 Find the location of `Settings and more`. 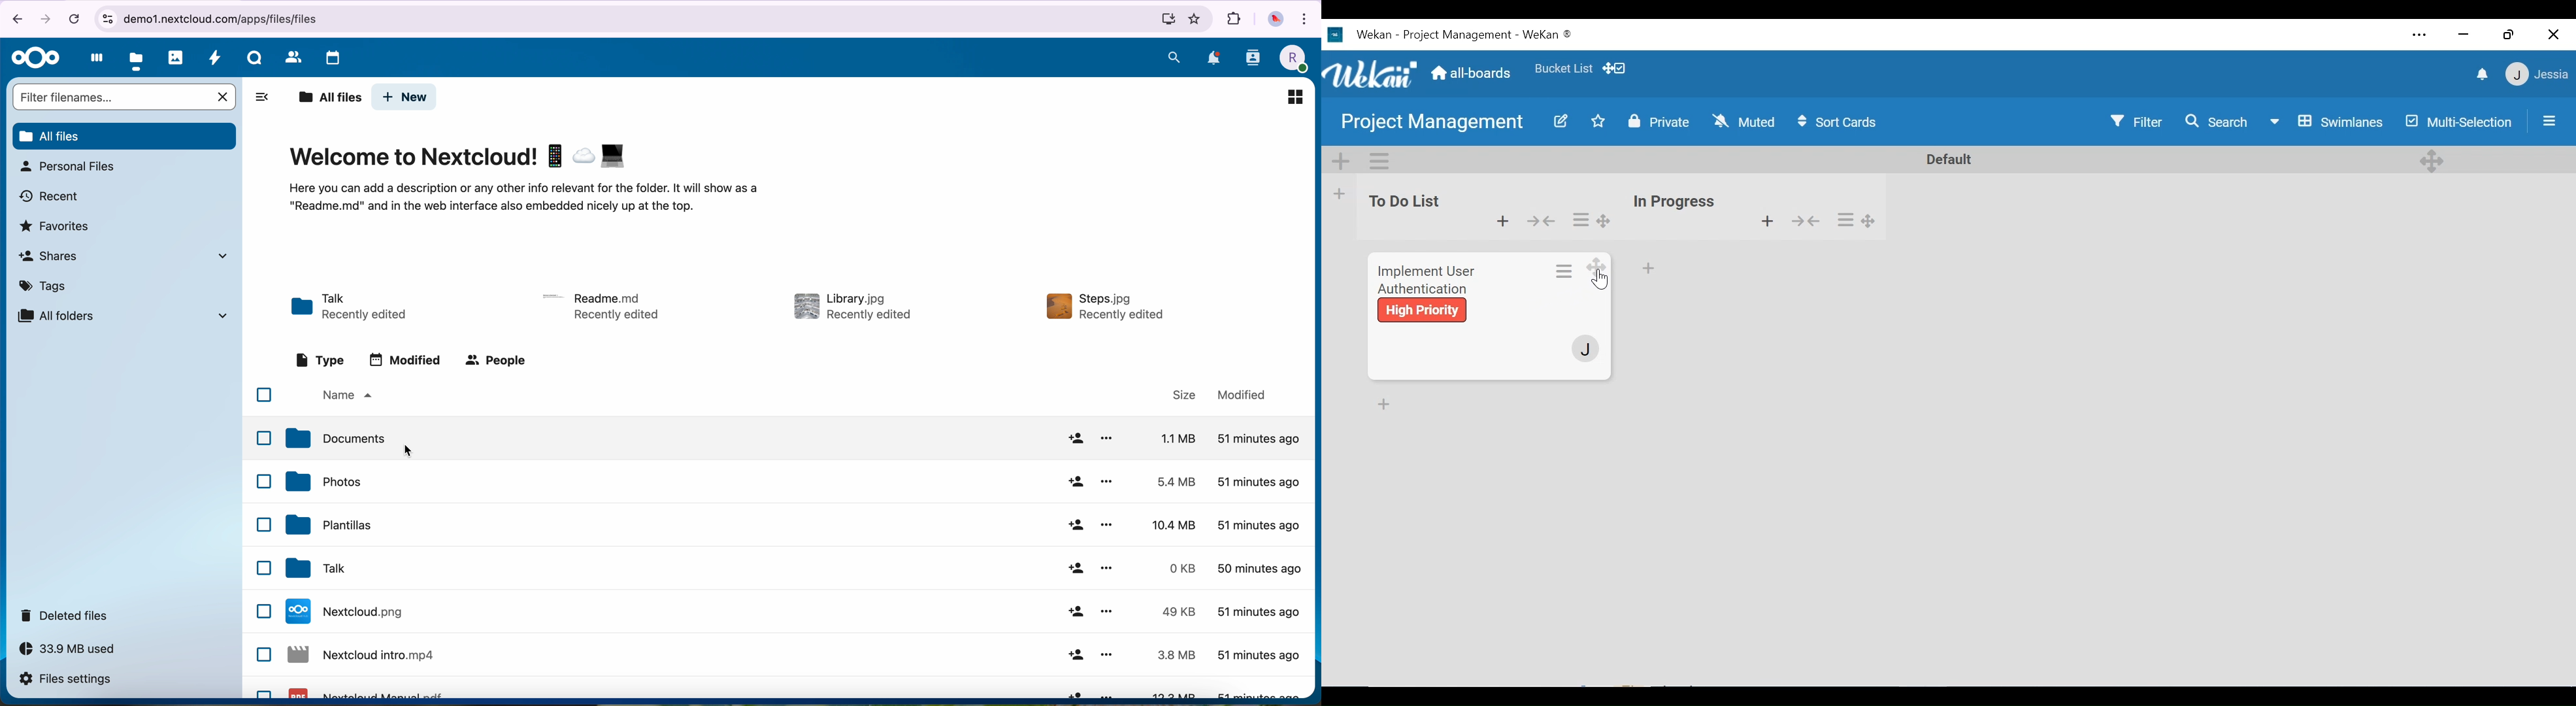

Settings and more is located at coordinates (2420, 36).